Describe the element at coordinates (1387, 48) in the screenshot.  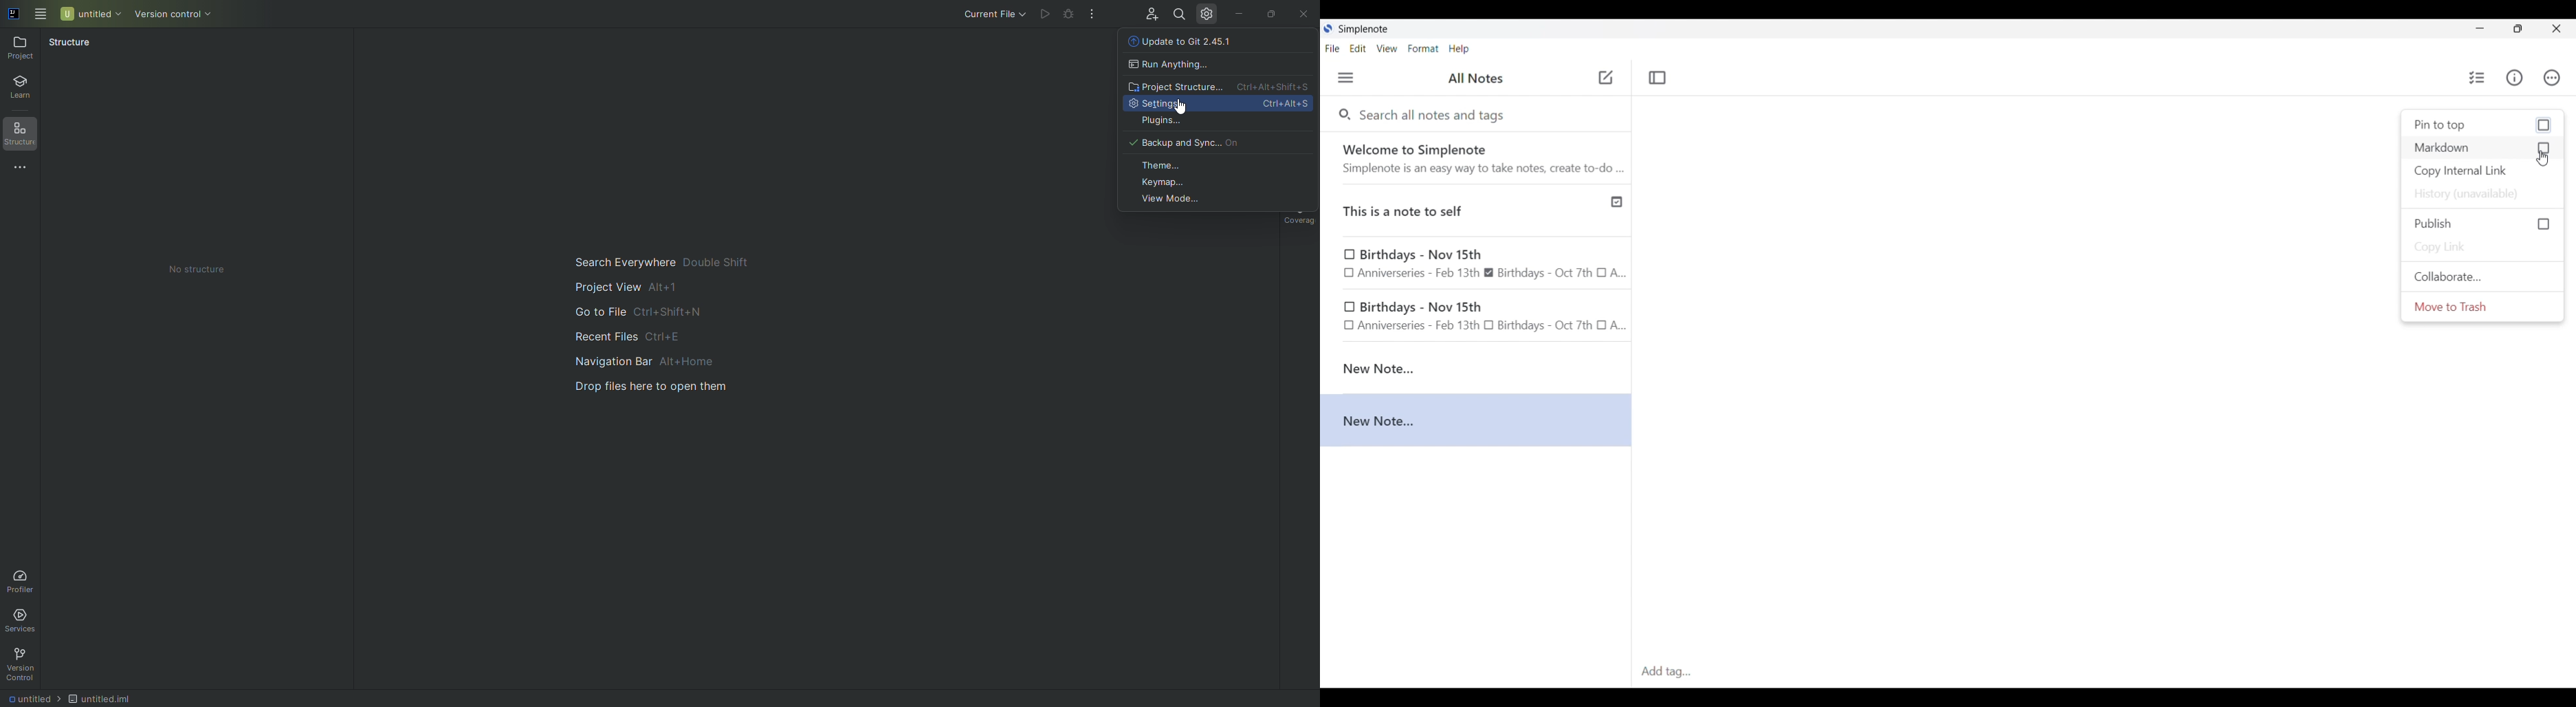
I see `View menu` at that location.